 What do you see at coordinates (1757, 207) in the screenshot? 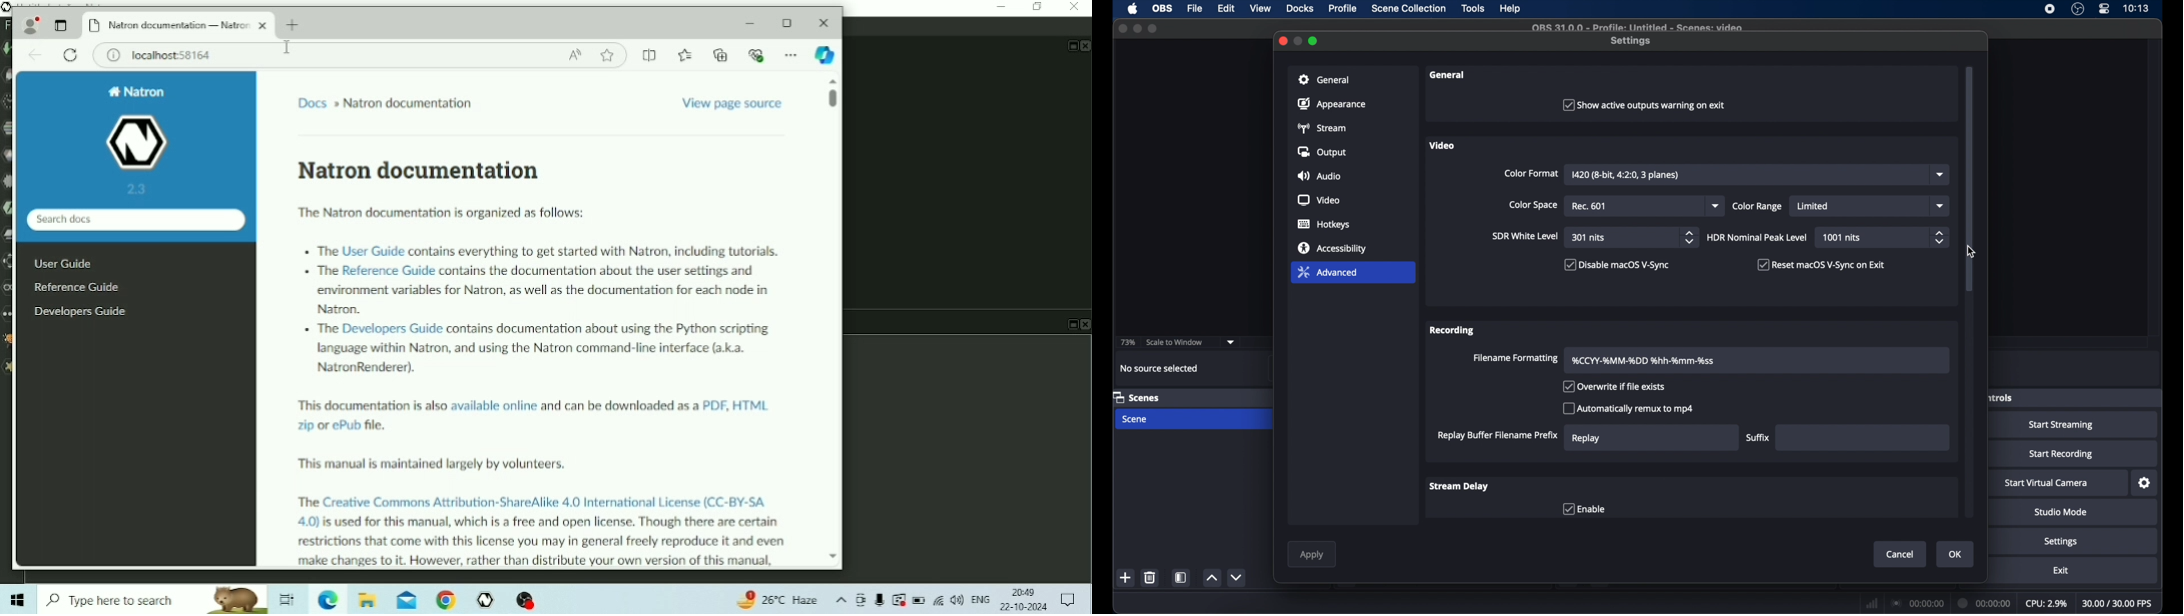
I see `color range` at bounding box center [1757, 207].